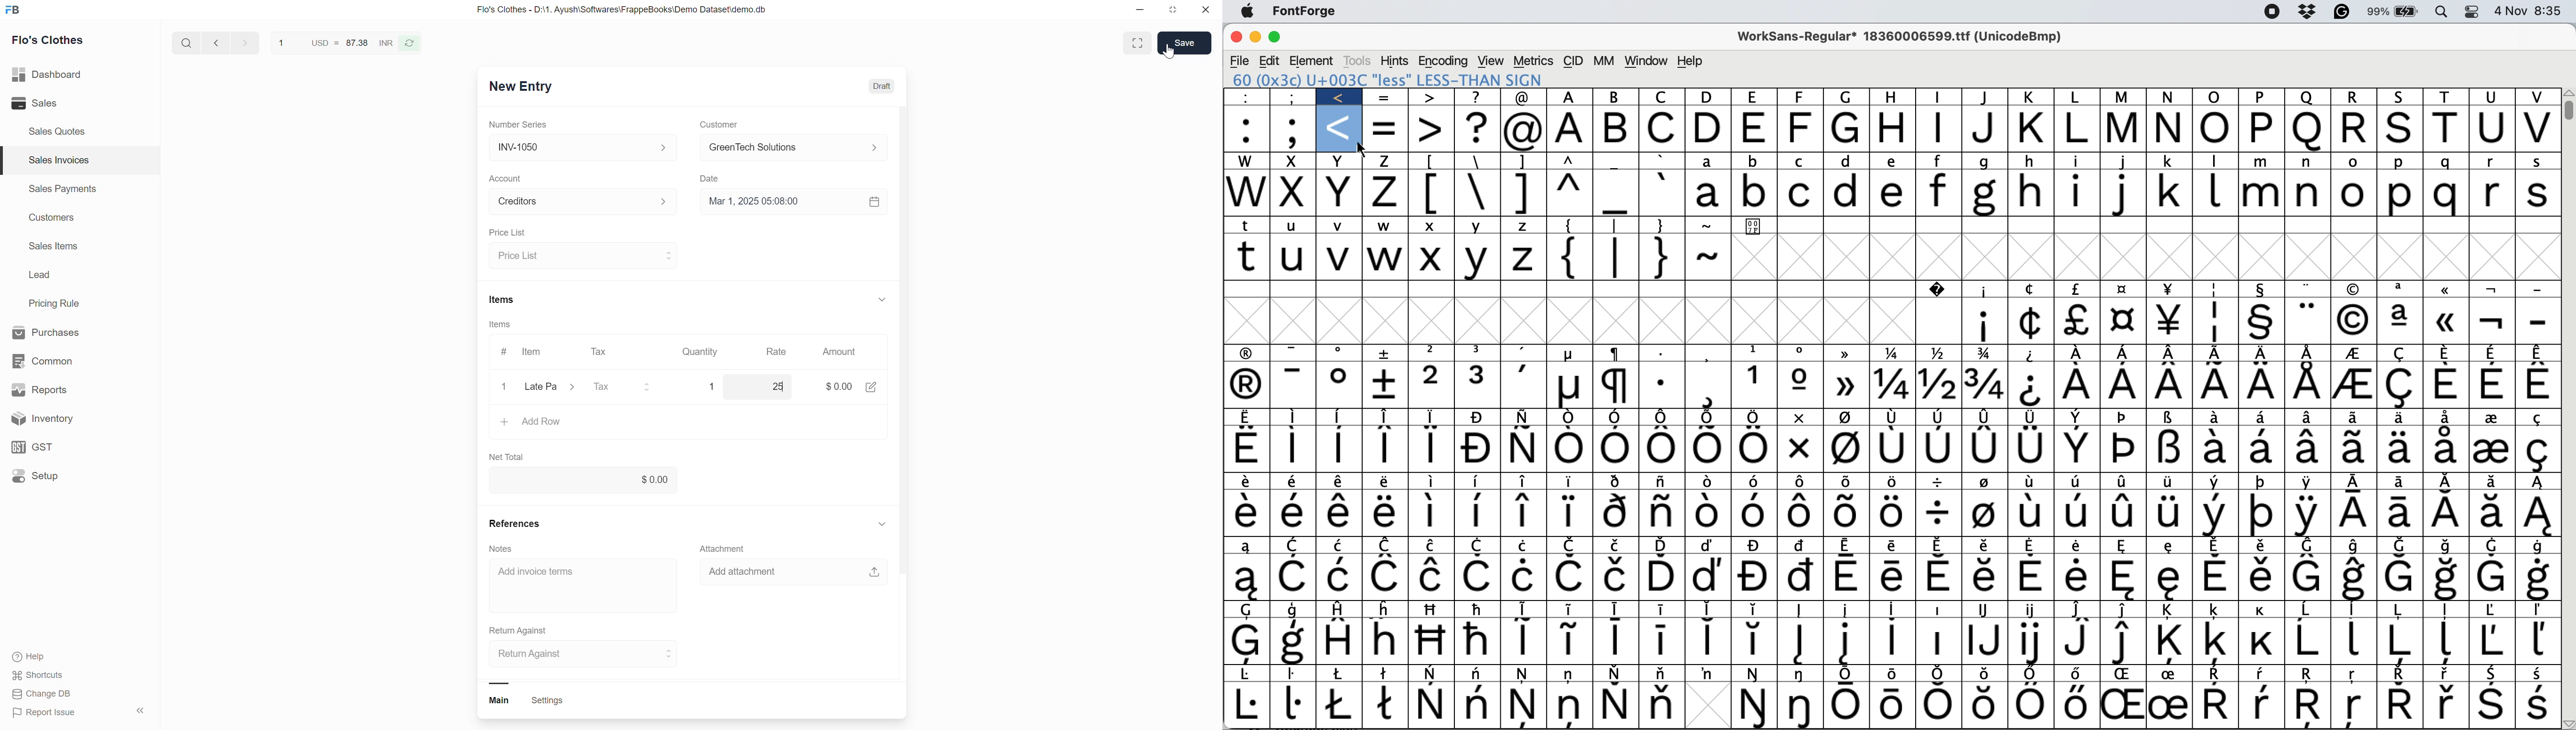 This screenshot has width=2576, height=756. What do you see at coordinates (1525, 448) in the screenshot?
I see `Symbol` at bounding box center [1525, 448].